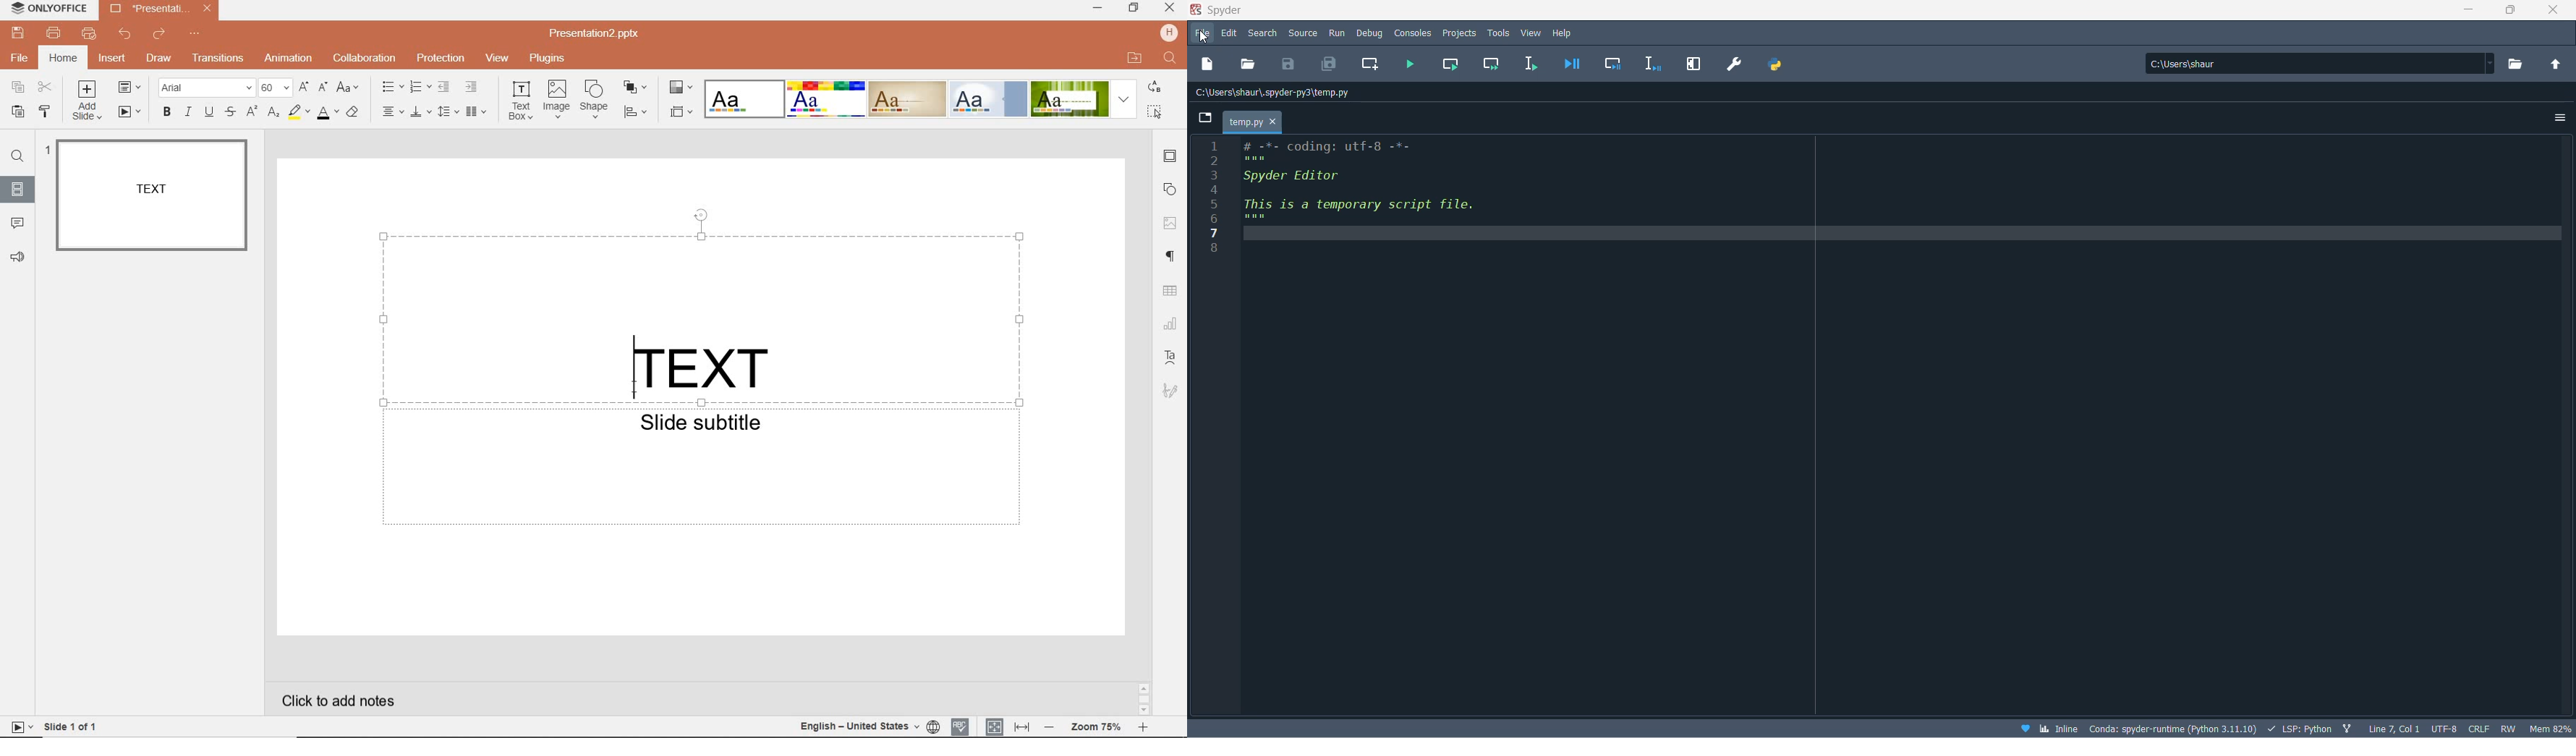 The image size is (2576, 756). What do you see at coordinates (1254, 122) in the screenshot?
I see `temp file` at bounding box center [1254, 122].